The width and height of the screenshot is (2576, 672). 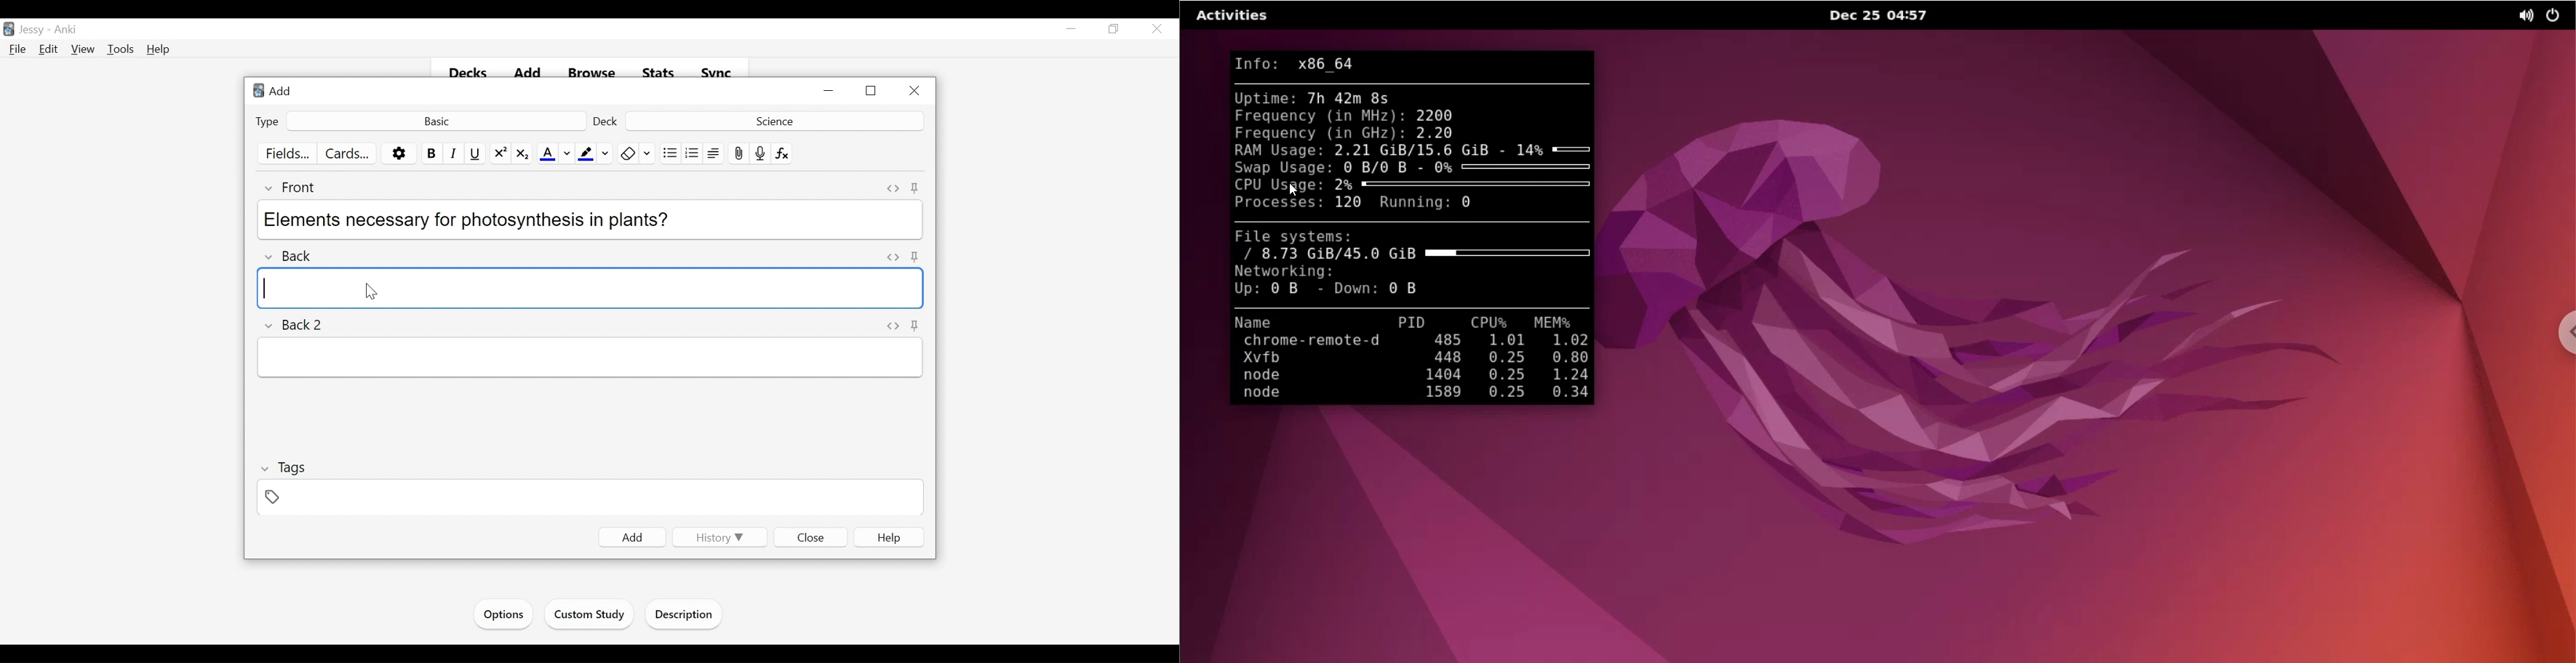 What do you see at coordinates (659, 73) in the screenshot?
I see `Stats` at bounding box center [659, 73].